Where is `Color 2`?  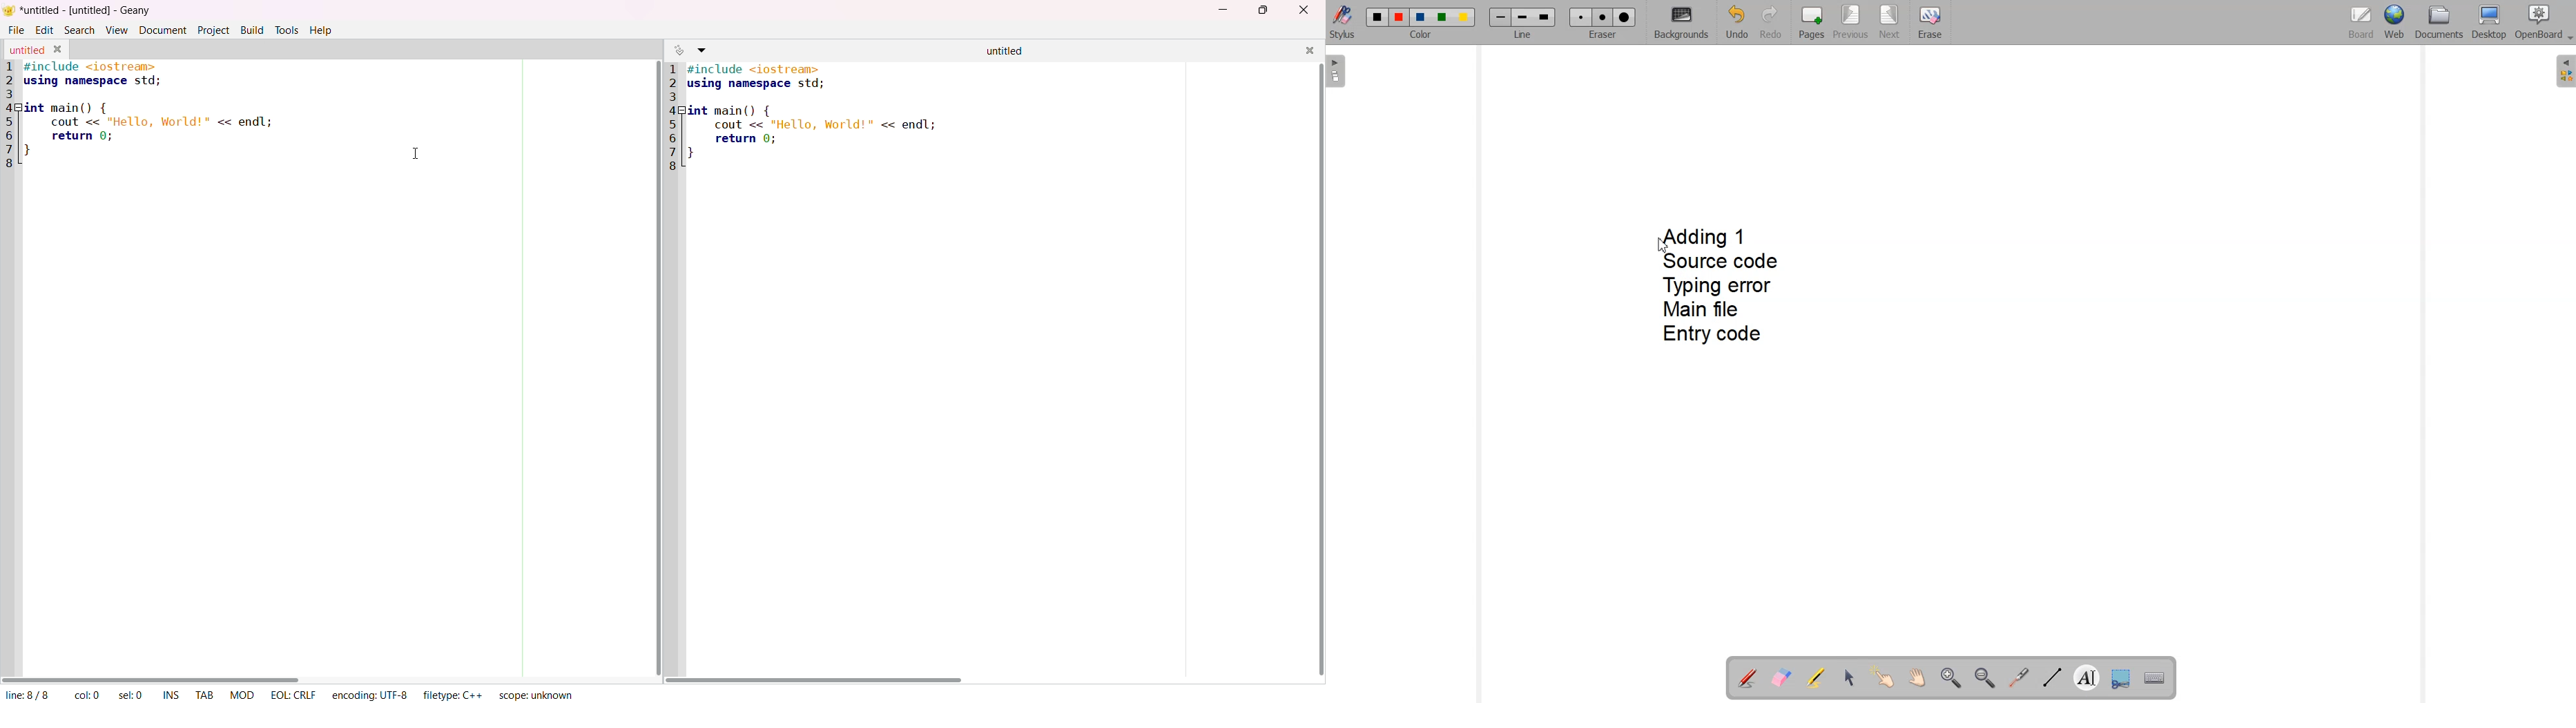 Color 2 is located at coordinates (1400, 18).